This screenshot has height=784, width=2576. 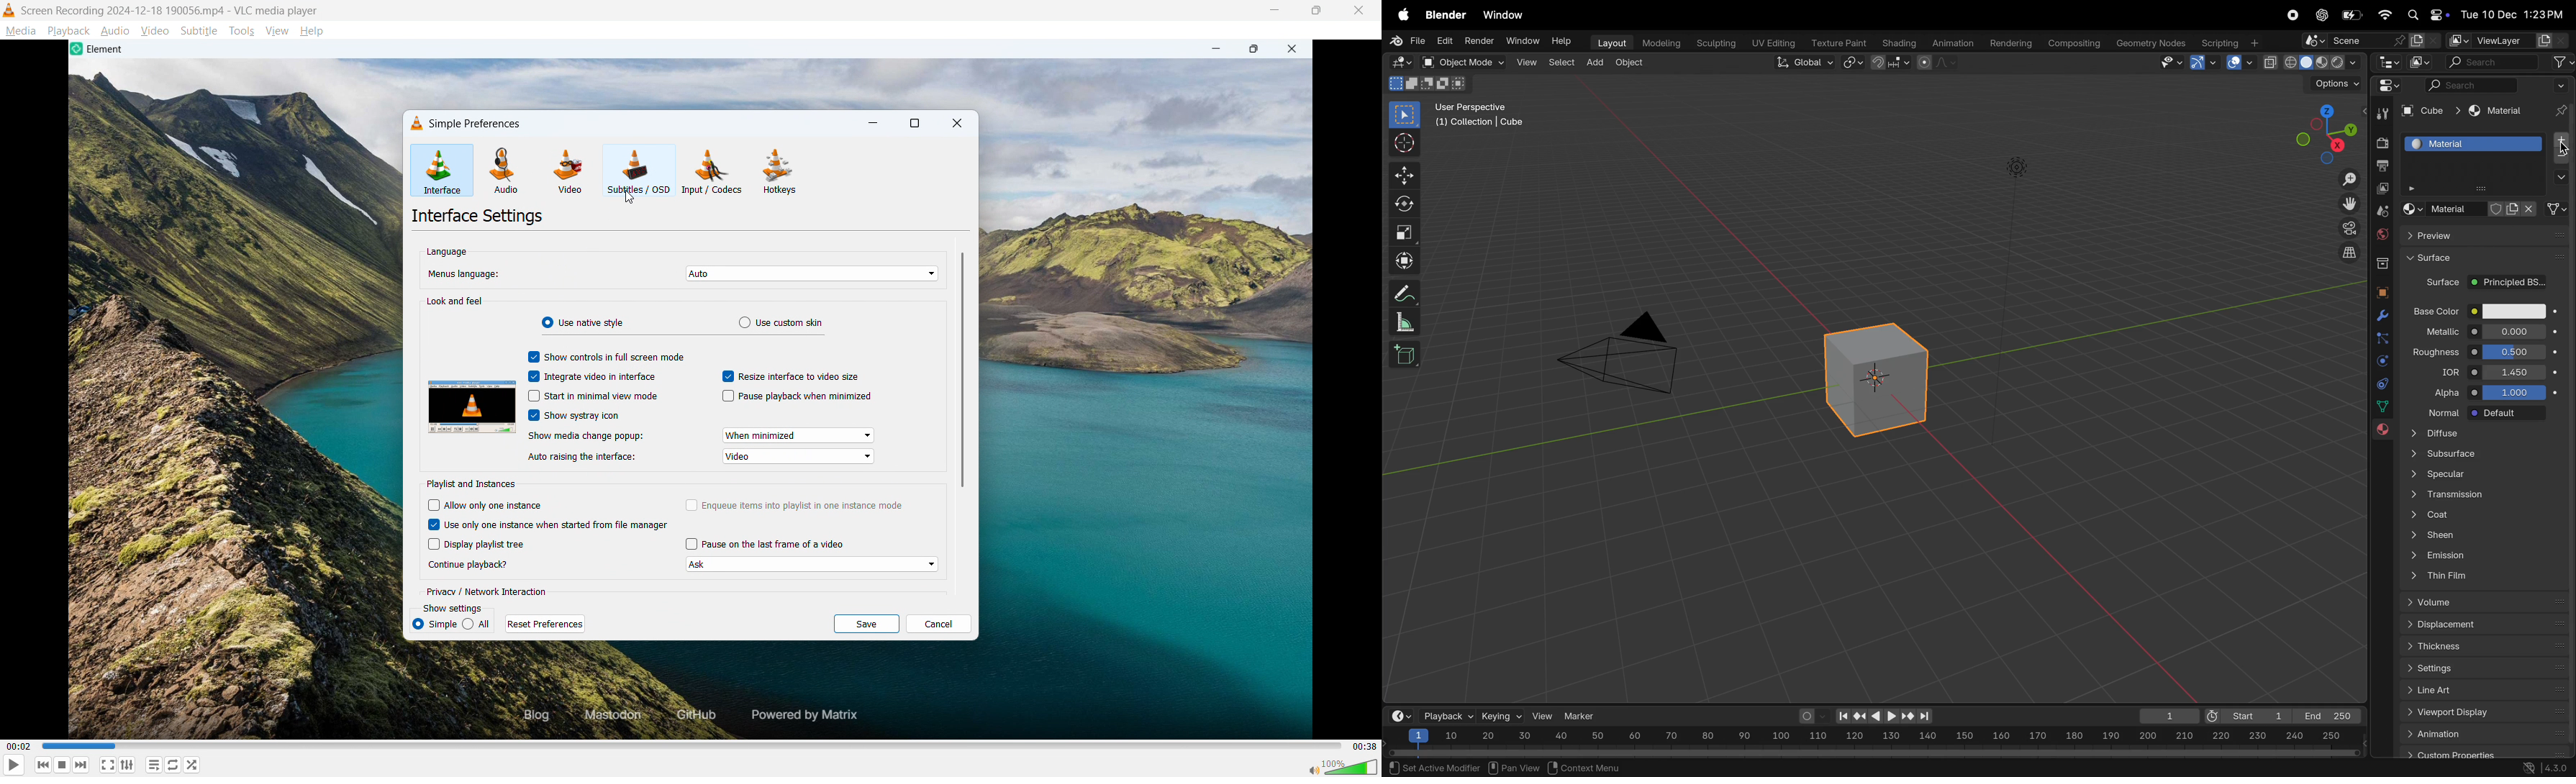 I want to click on Look and feel , so click(x=456, y=300).